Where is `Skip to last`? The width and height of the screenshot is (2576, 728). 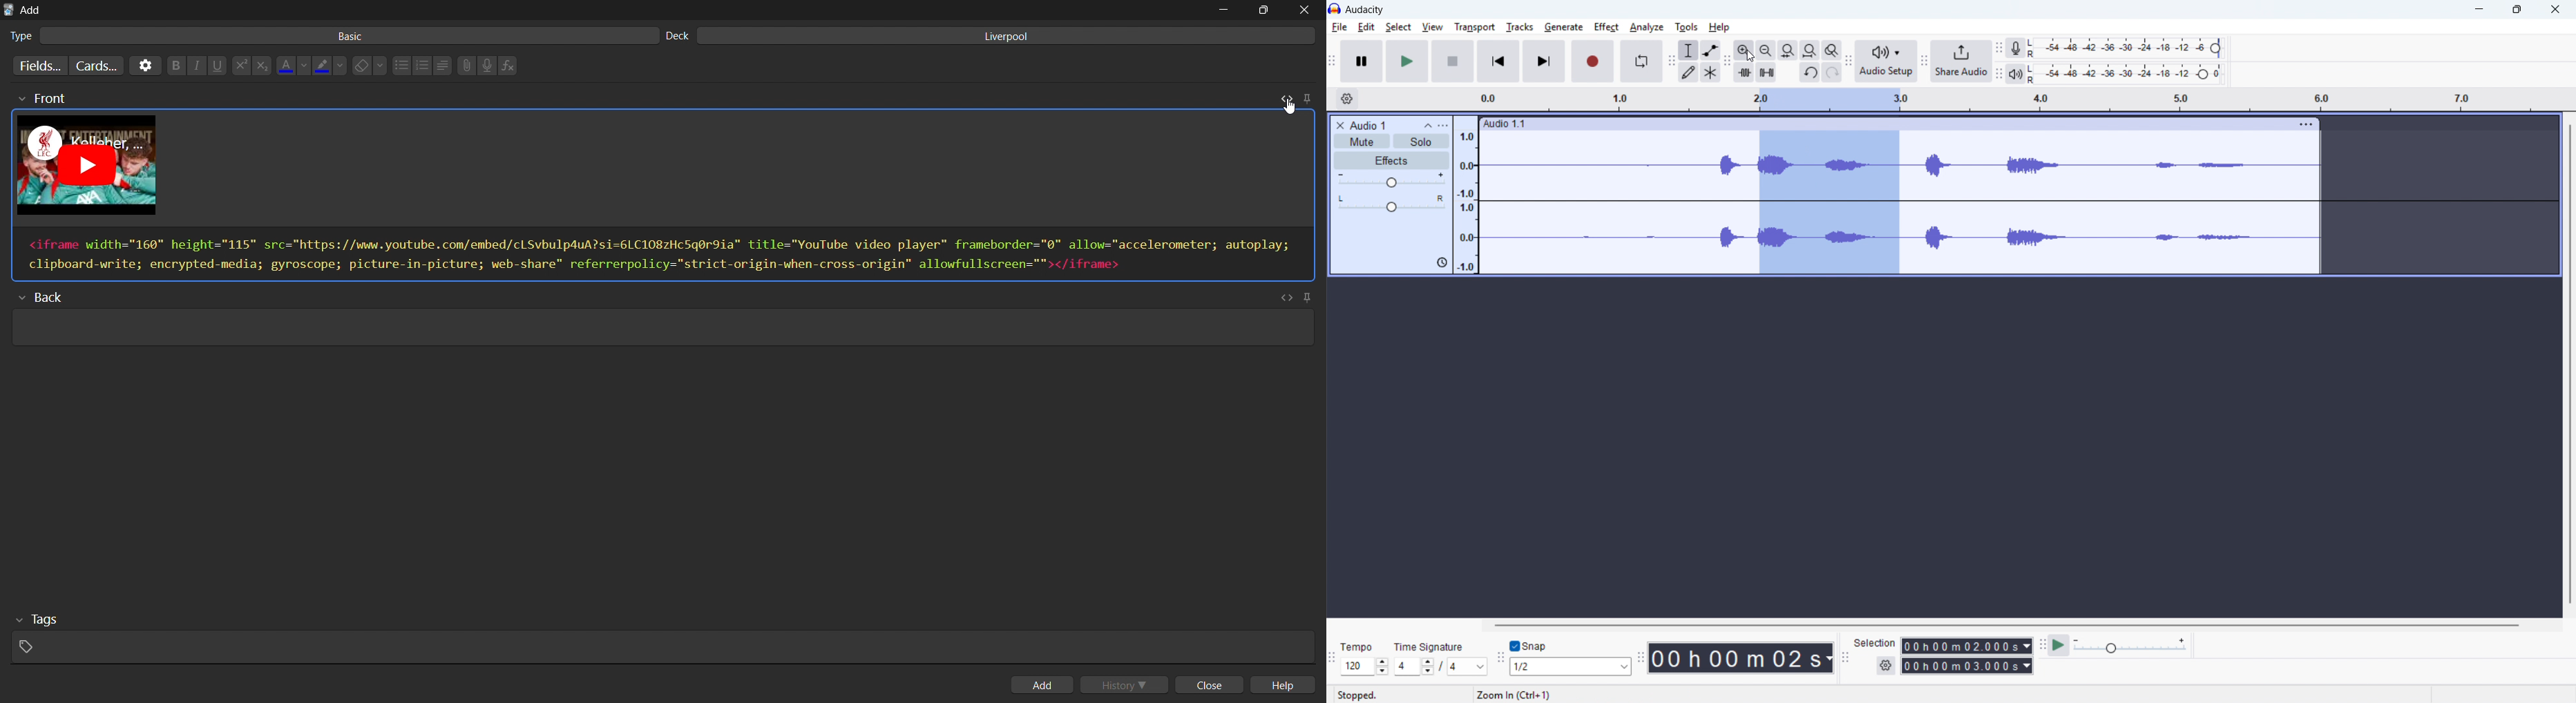
Skip to last is located at coordinates (1544, 62).